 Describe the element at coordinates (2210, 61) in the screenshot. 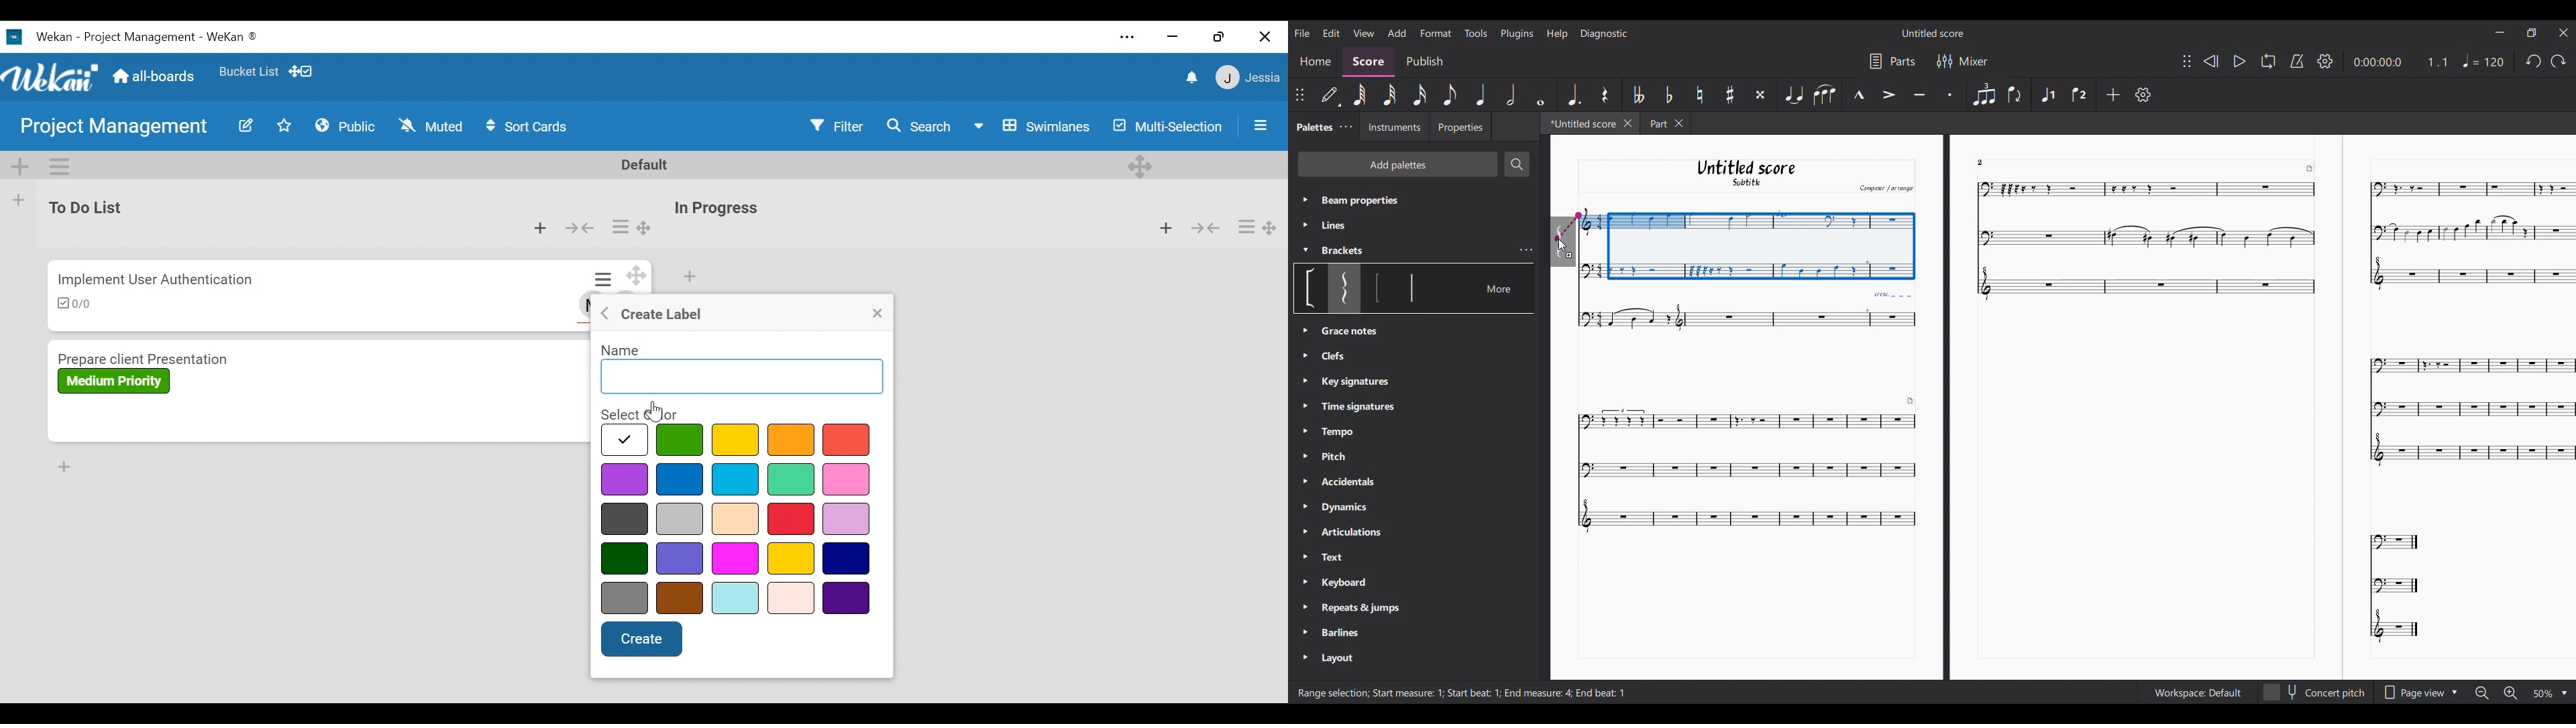

I see `Rewind` at that location.